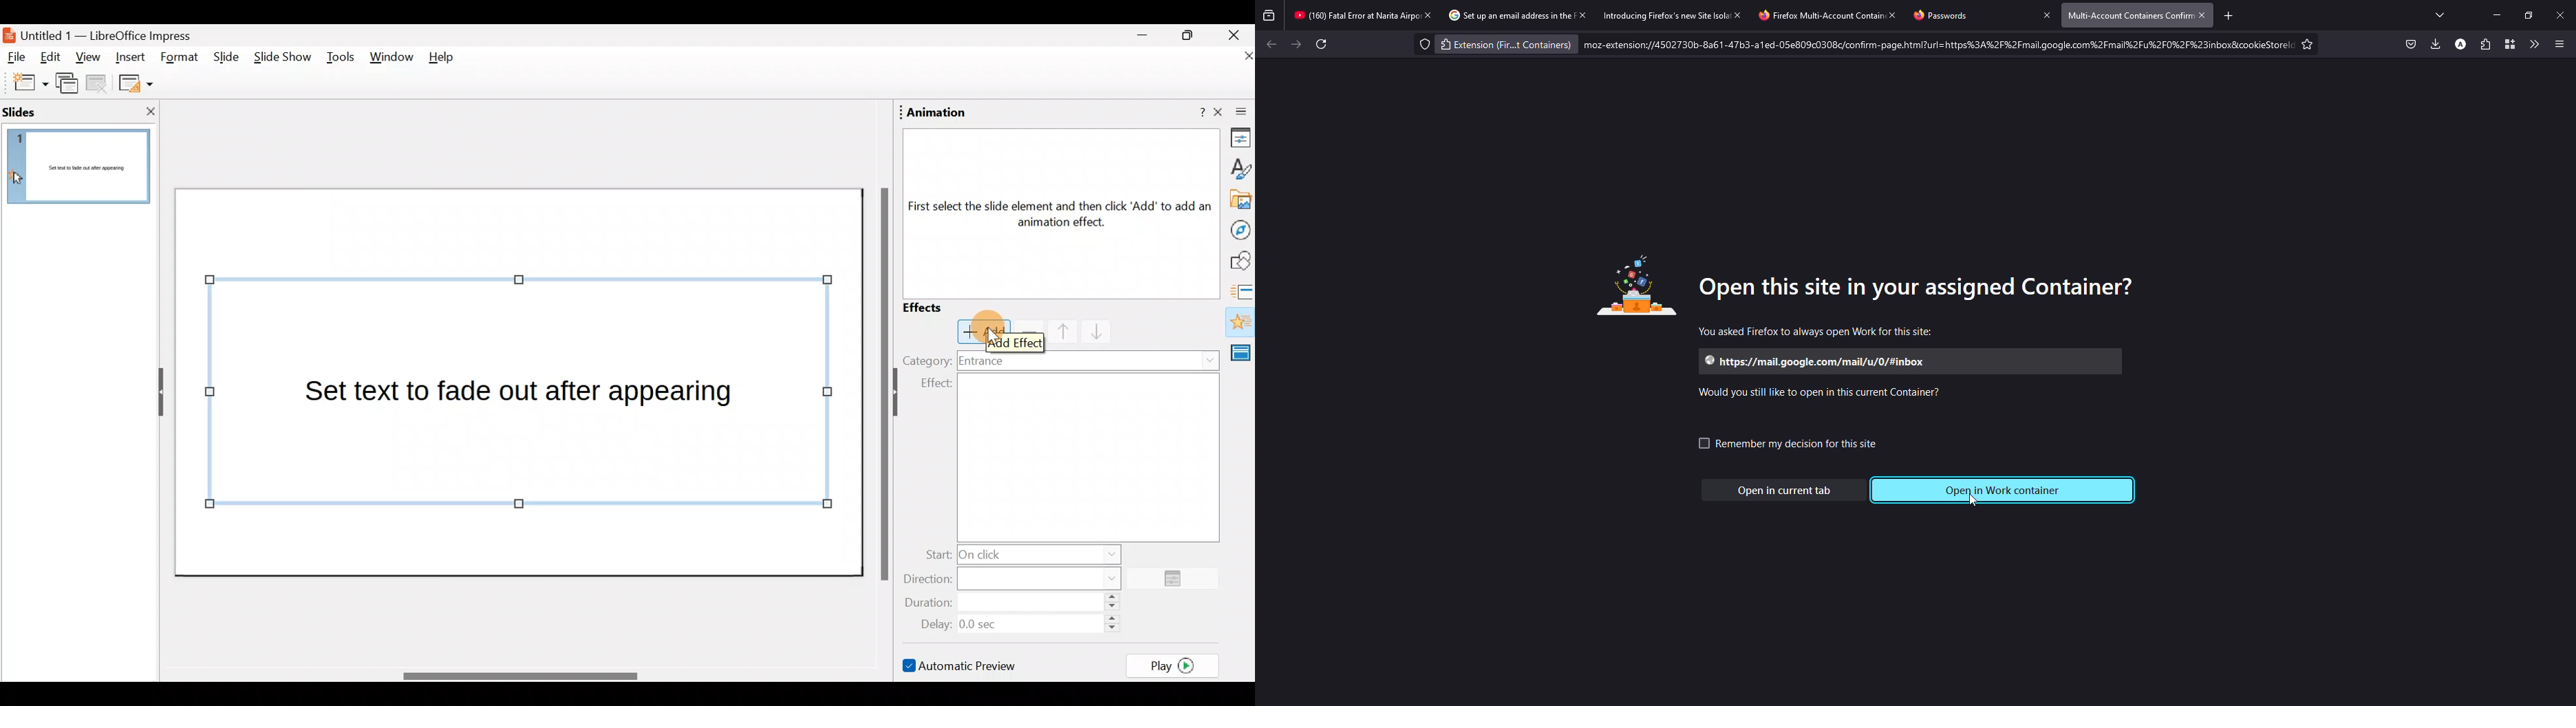  I want to click on Close sidebar deck, so click(1235, 112).